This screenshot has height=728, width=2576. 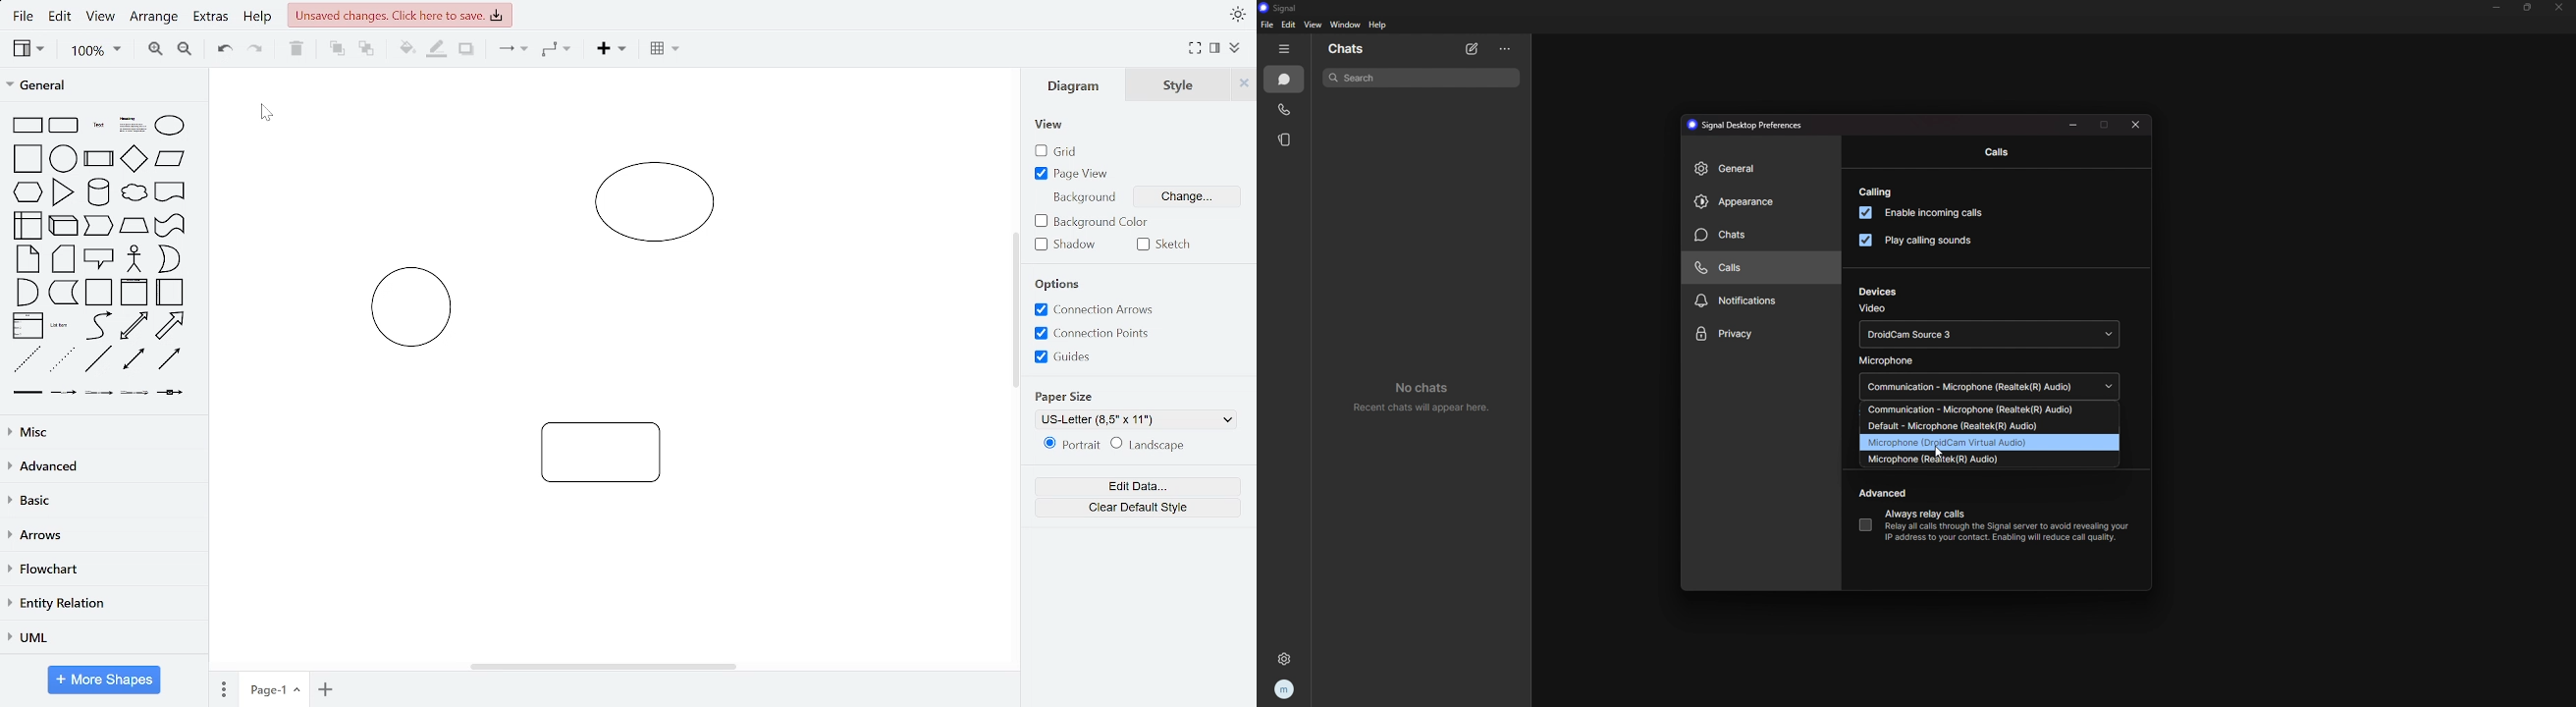 What do you see at coordinates (1137, 506) in the screenshot?
I see `clear default style` at bounding box center [1137, 506].